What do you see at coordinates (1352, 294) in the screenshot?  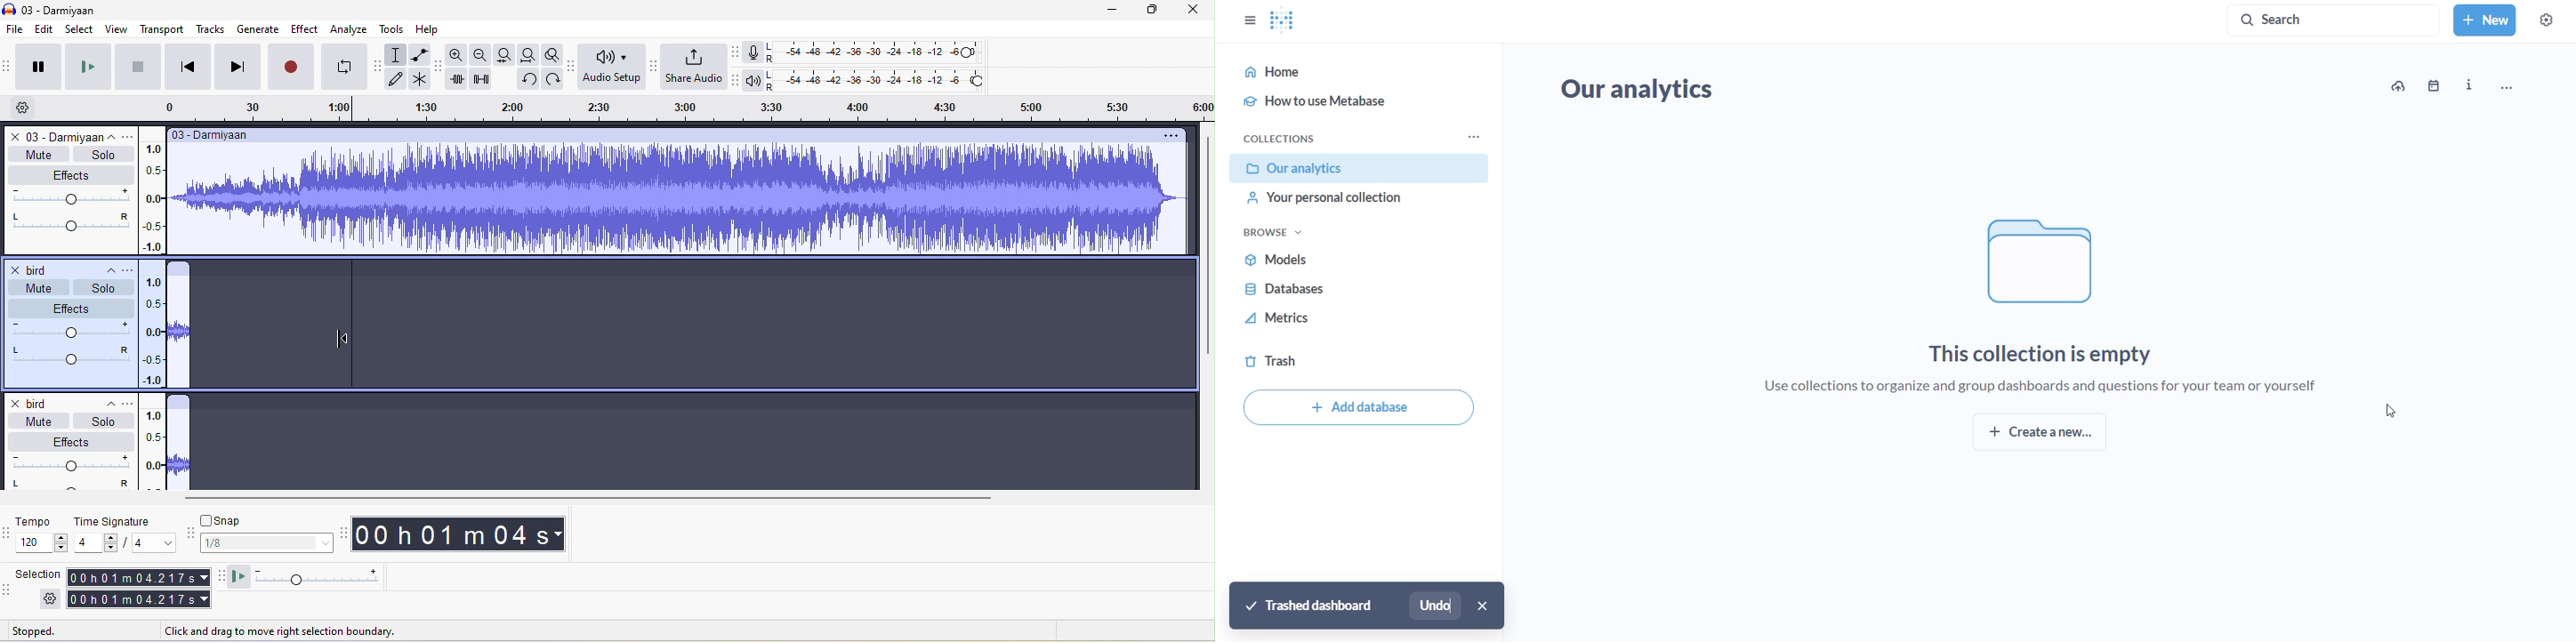 I see `databases` at bounding box center [1352, 294].